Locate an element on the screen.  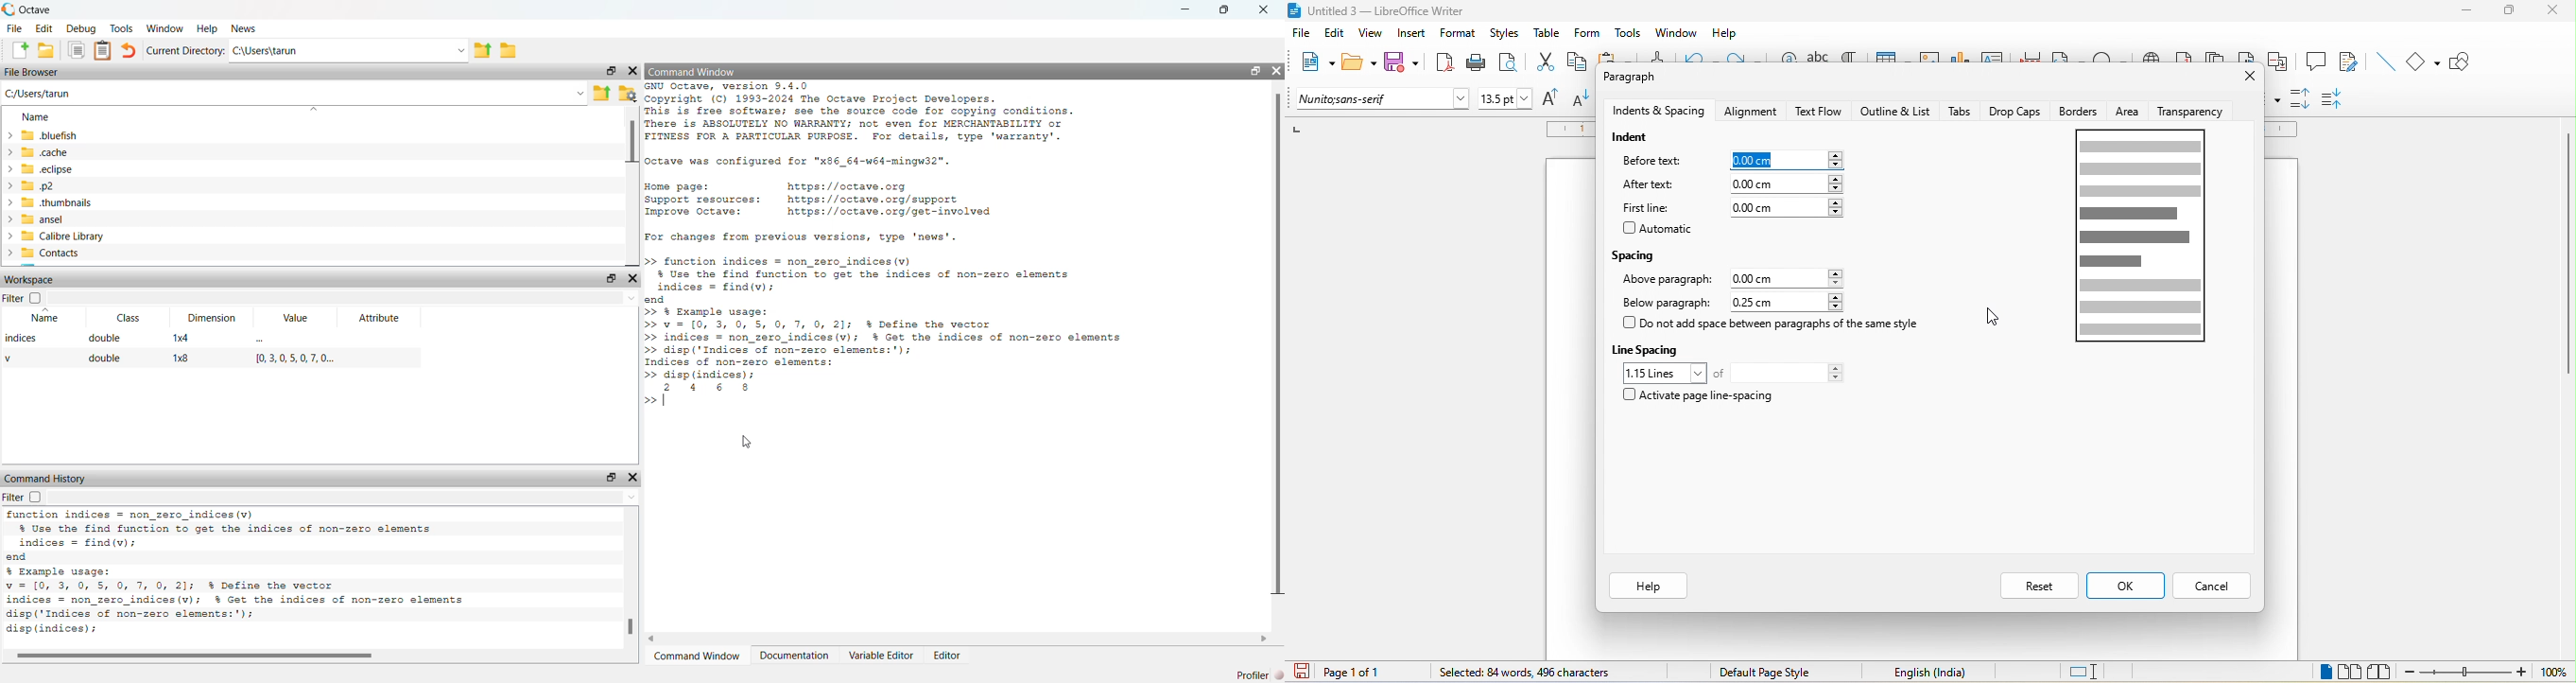
C:\Users\tarun Ld is located at coordinates (351, 52).